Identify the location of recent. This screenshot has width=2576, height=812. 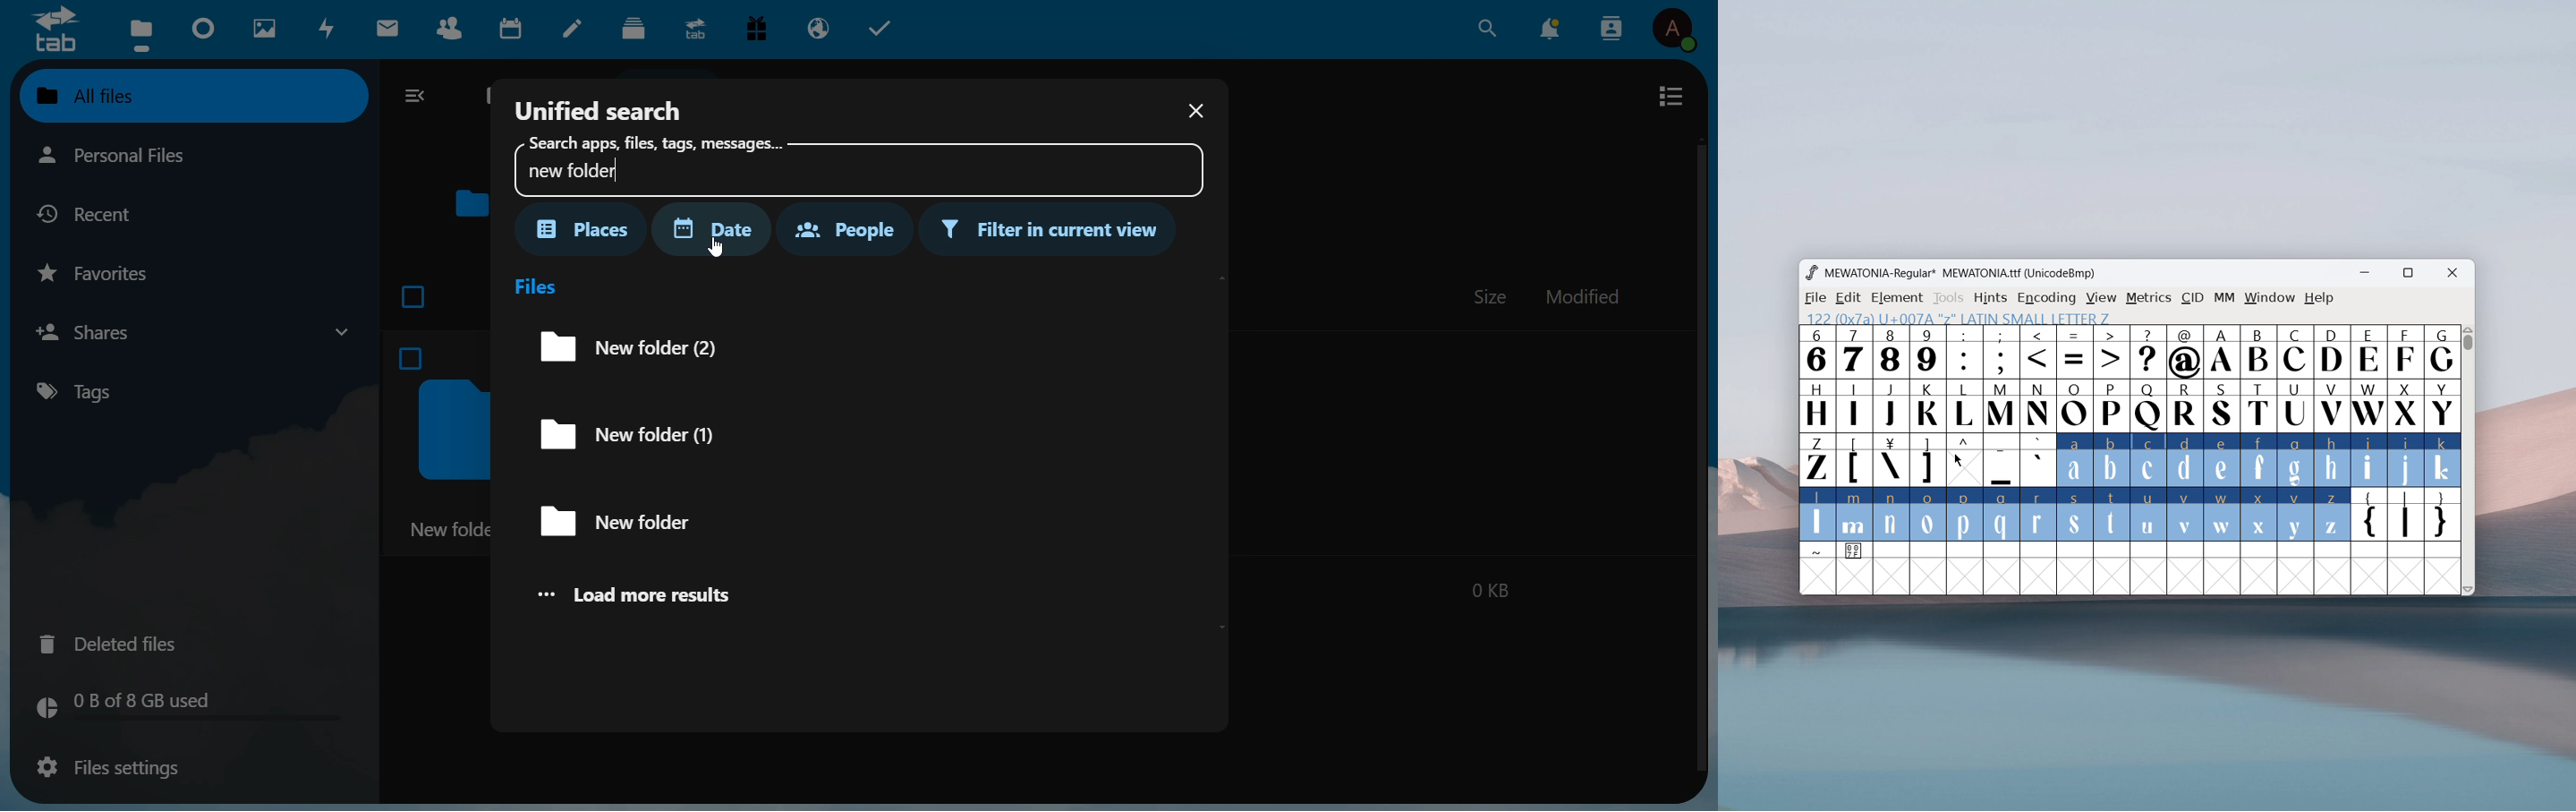
(100, 213).